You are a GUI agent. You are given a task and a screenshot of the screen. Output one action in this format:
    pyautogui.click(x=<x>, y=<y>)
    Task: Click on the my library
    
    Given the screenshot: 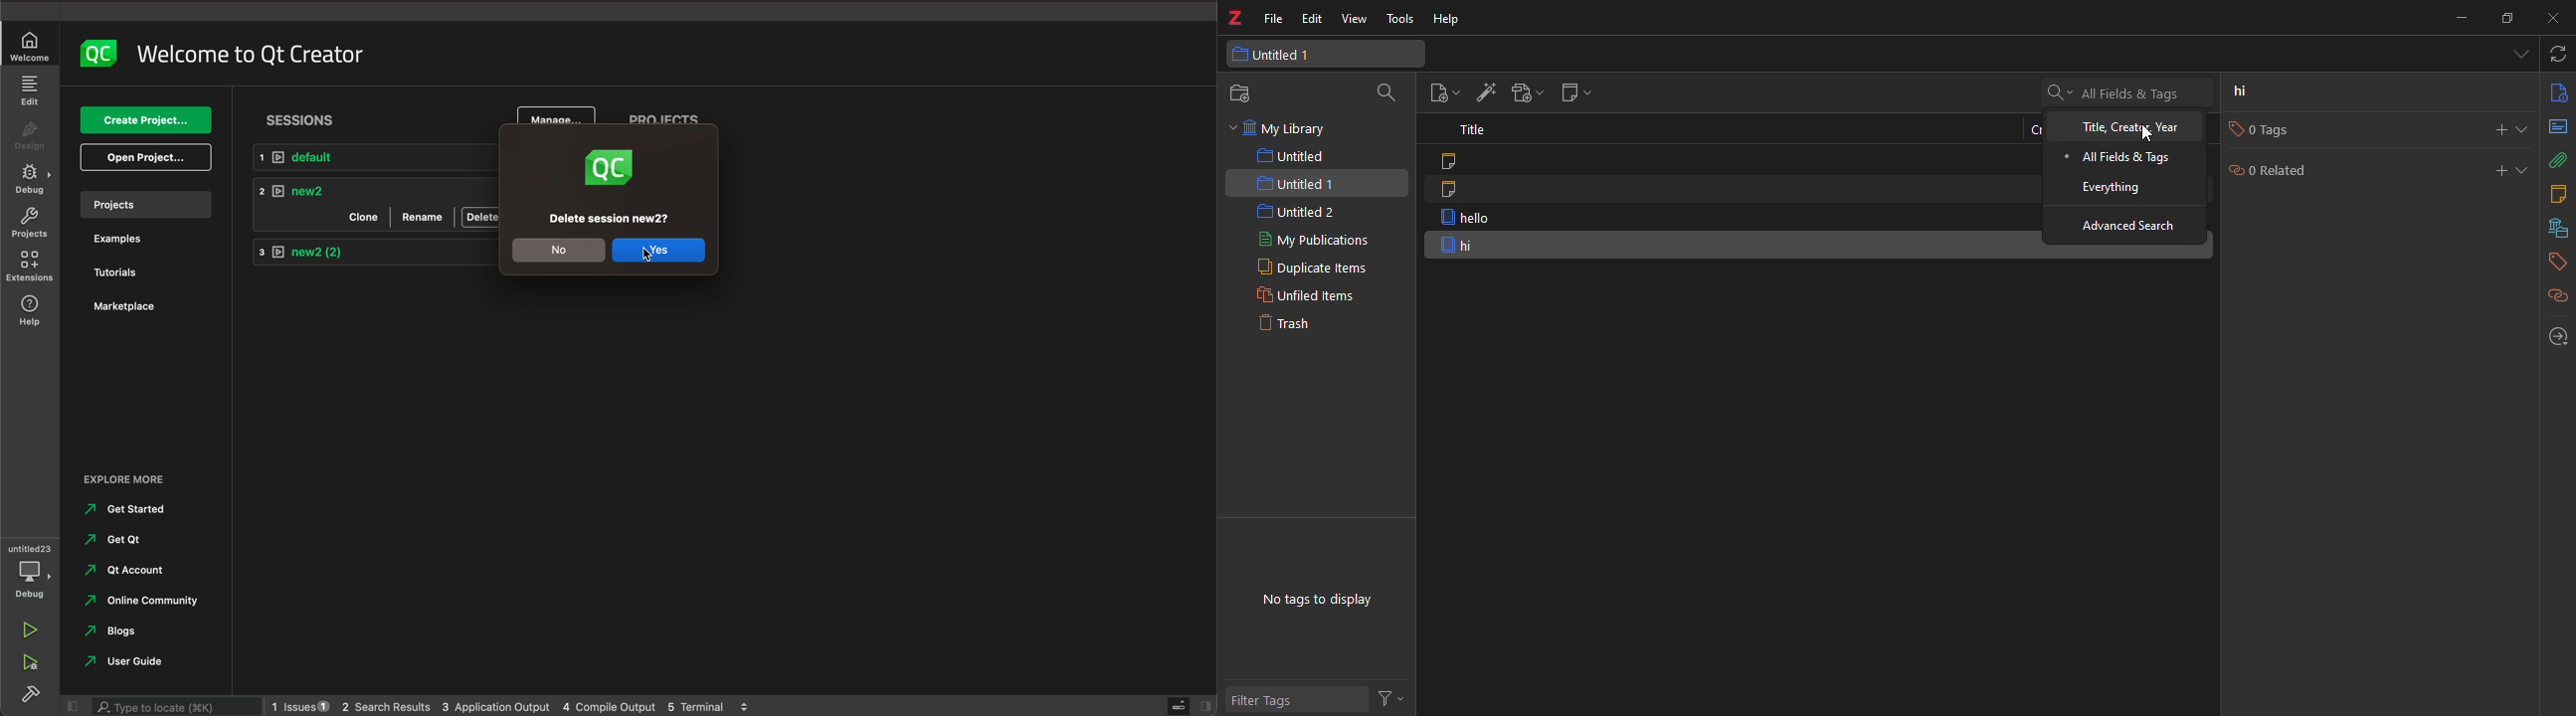 What is the action you would take?
    pyautogui.click(x=1280, y=129)
    